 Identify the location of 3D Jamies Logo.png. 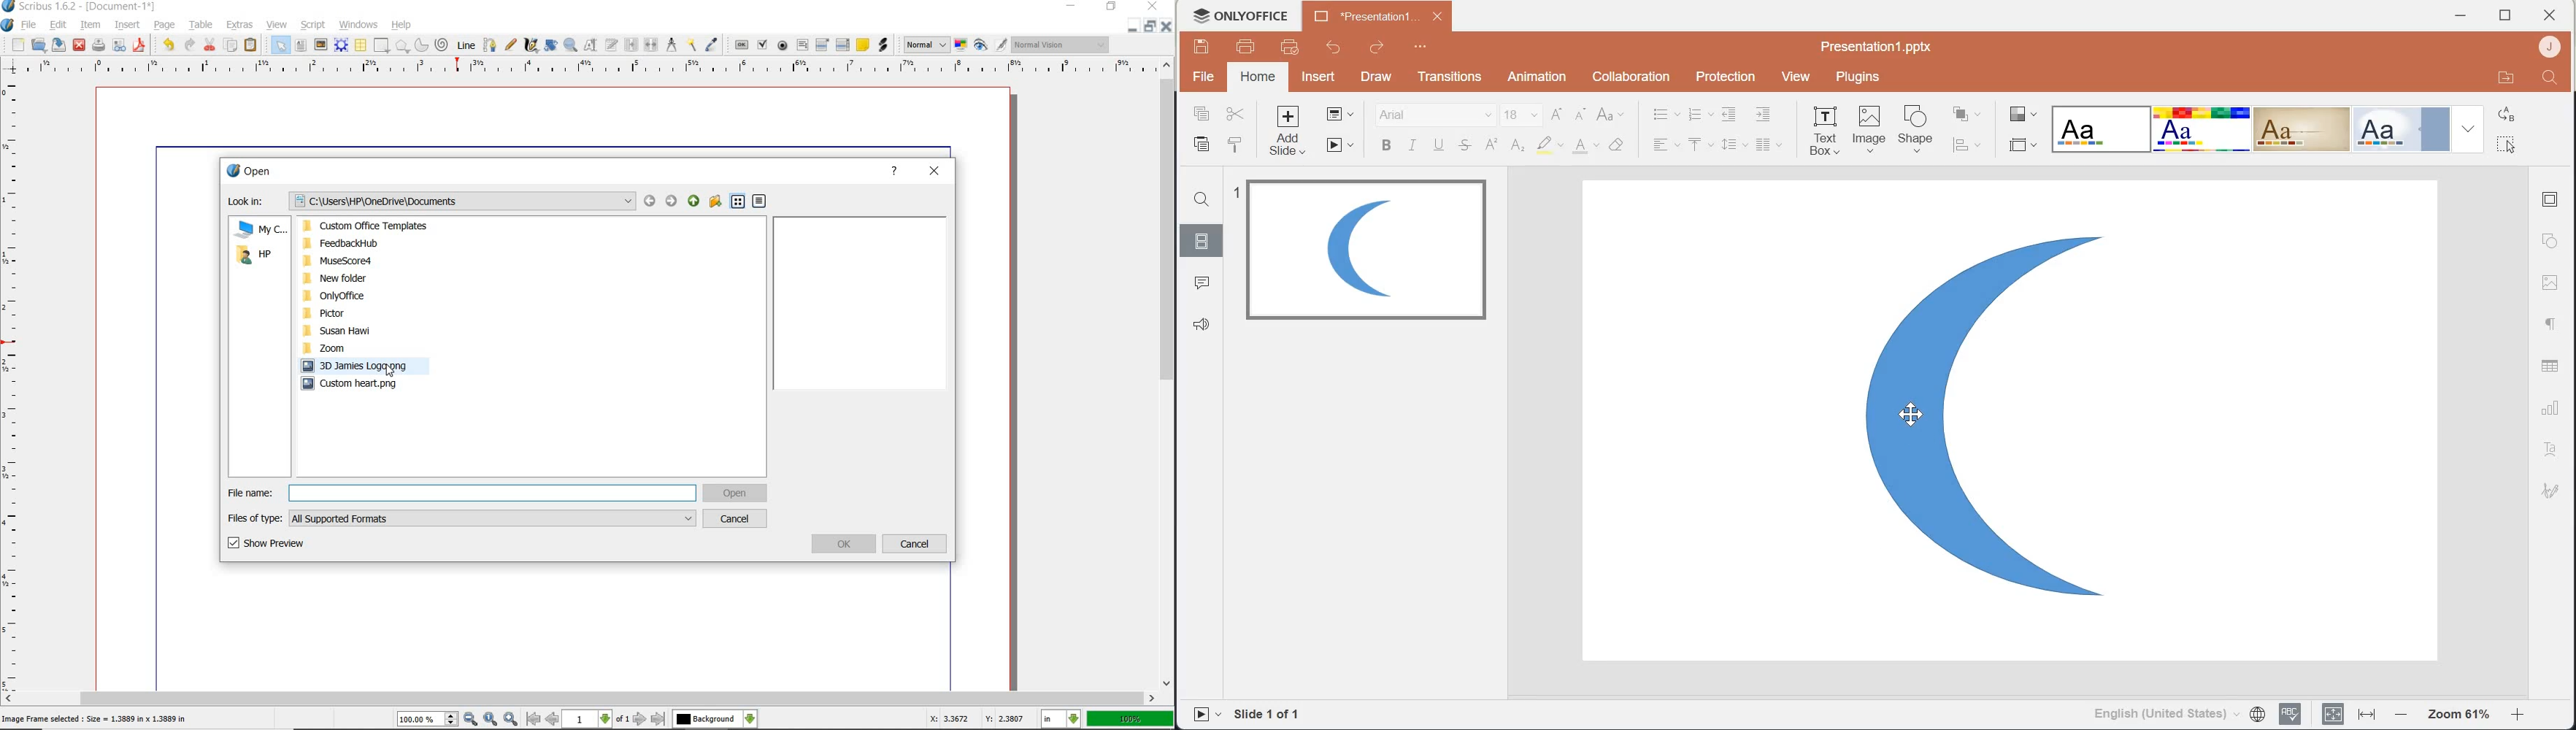
(366, 366).